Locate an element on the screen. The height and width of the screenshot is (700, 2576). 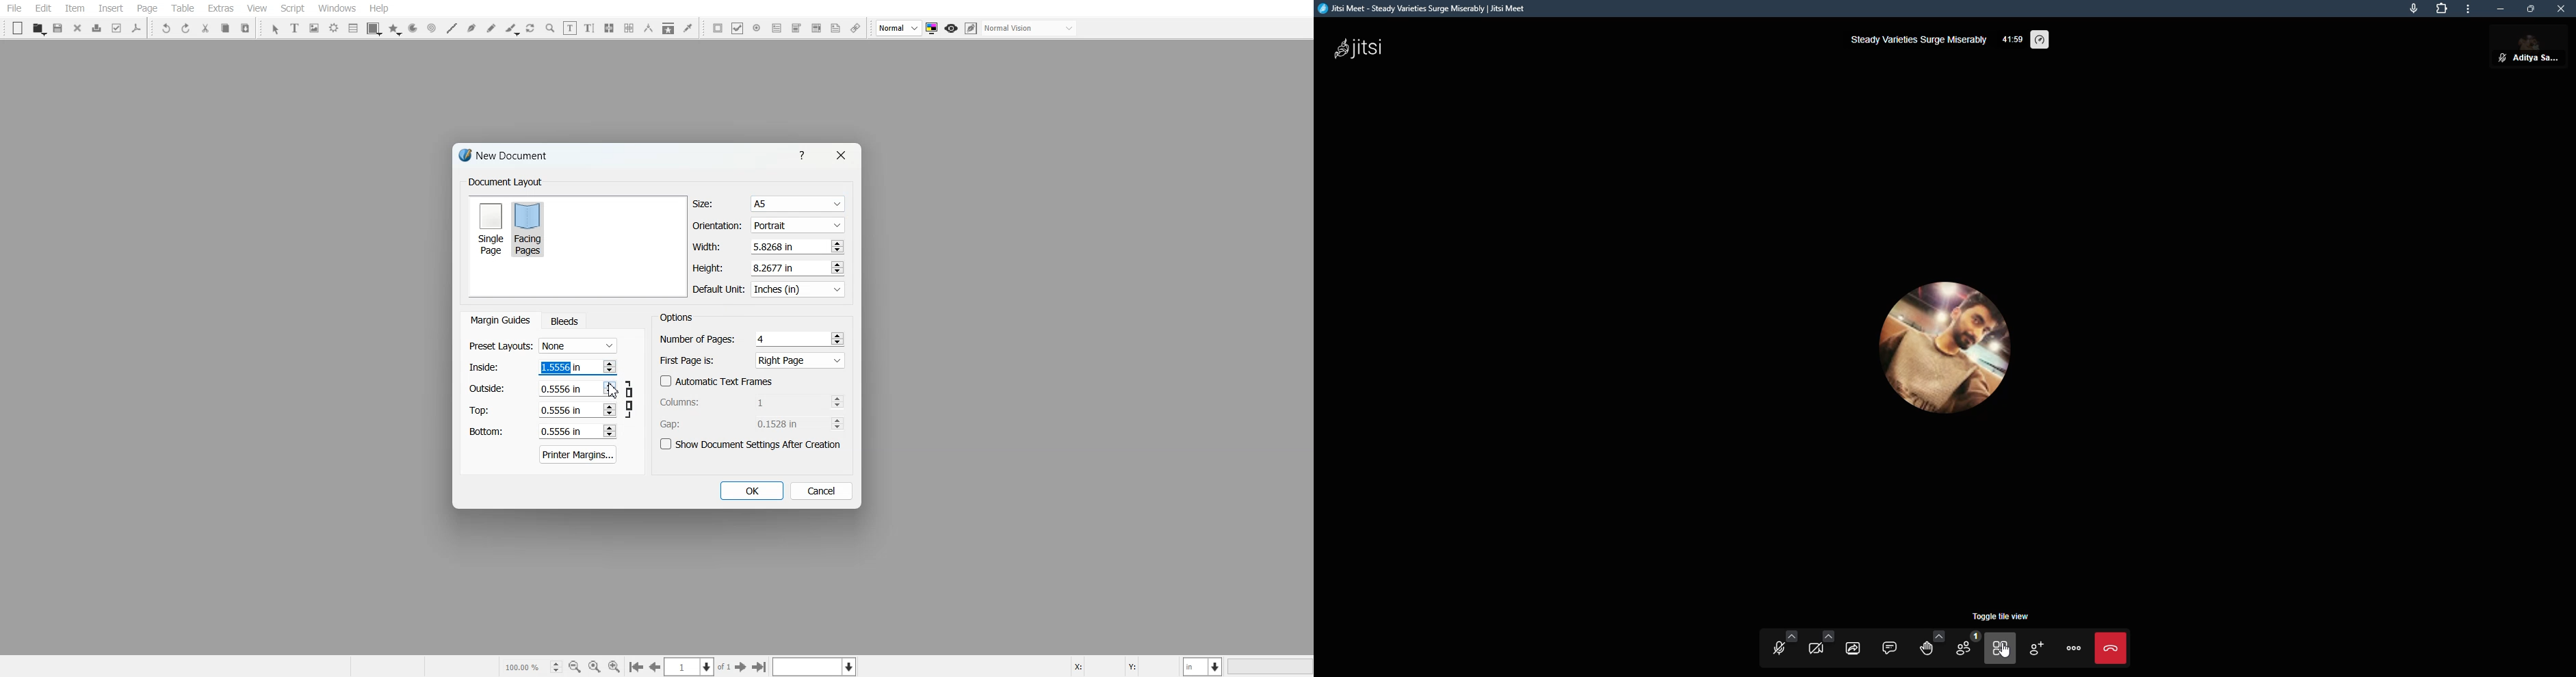
Extras is located at coordinates (220, 8).